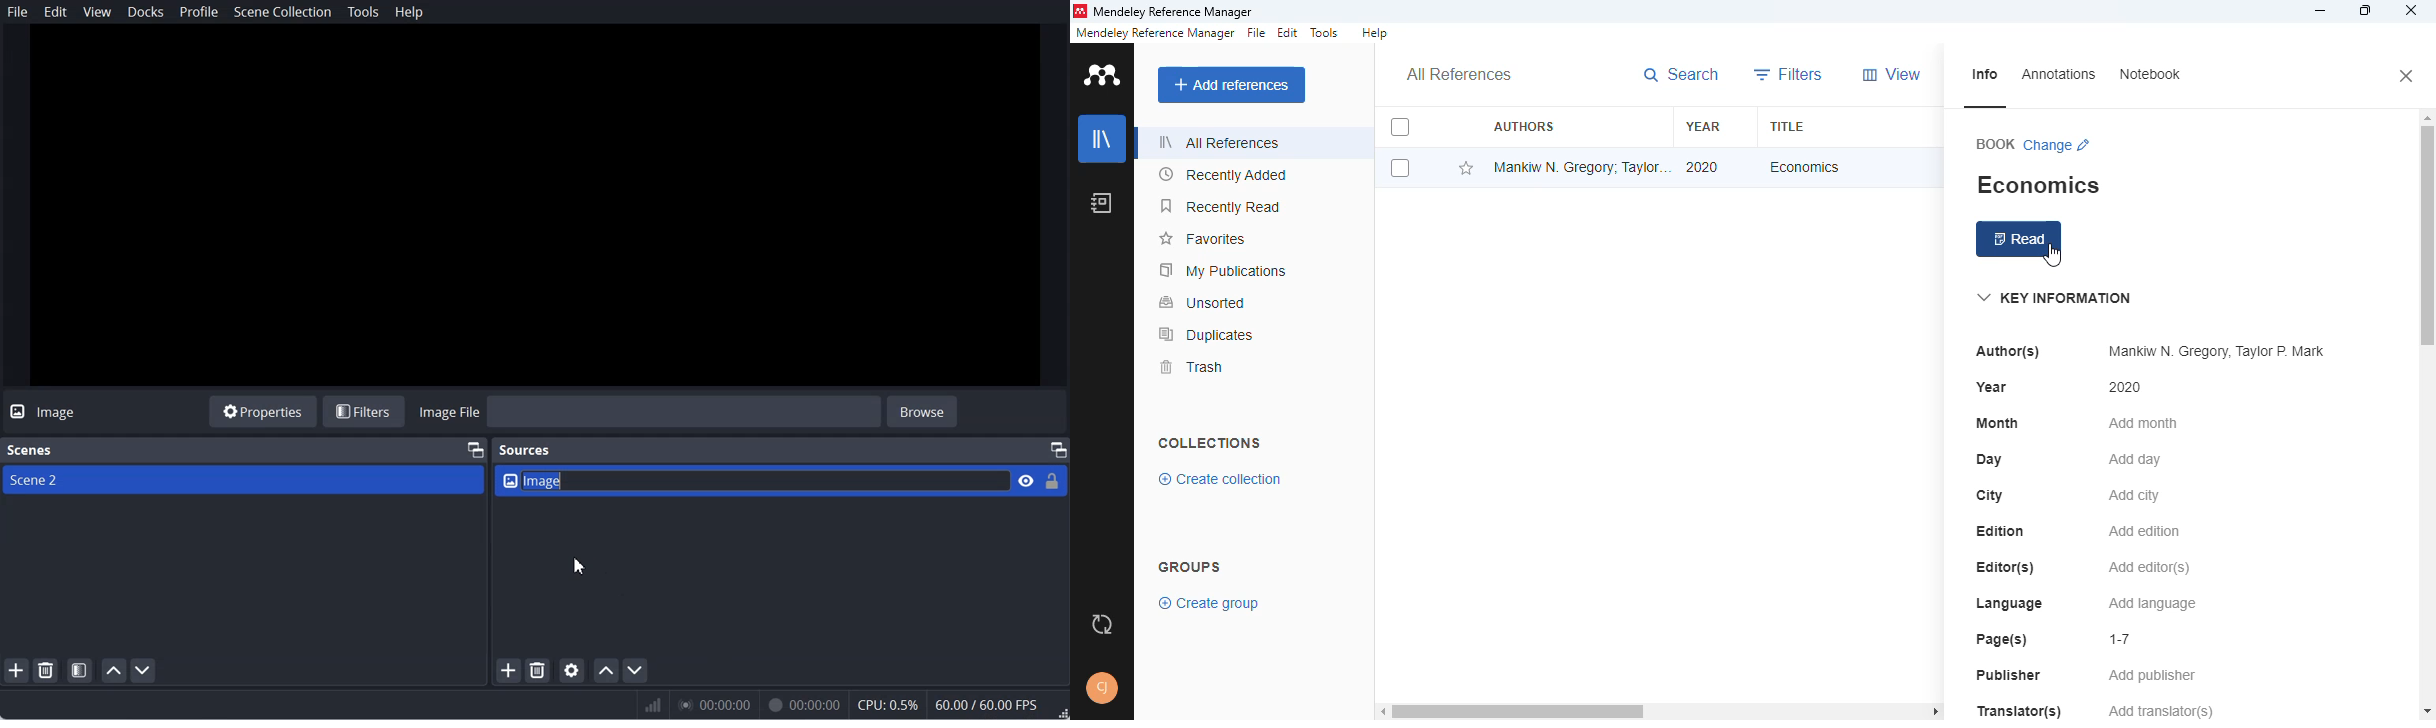 This screenshot has width=2436, height=728. I want to click on Add scene, so click(15, 669).